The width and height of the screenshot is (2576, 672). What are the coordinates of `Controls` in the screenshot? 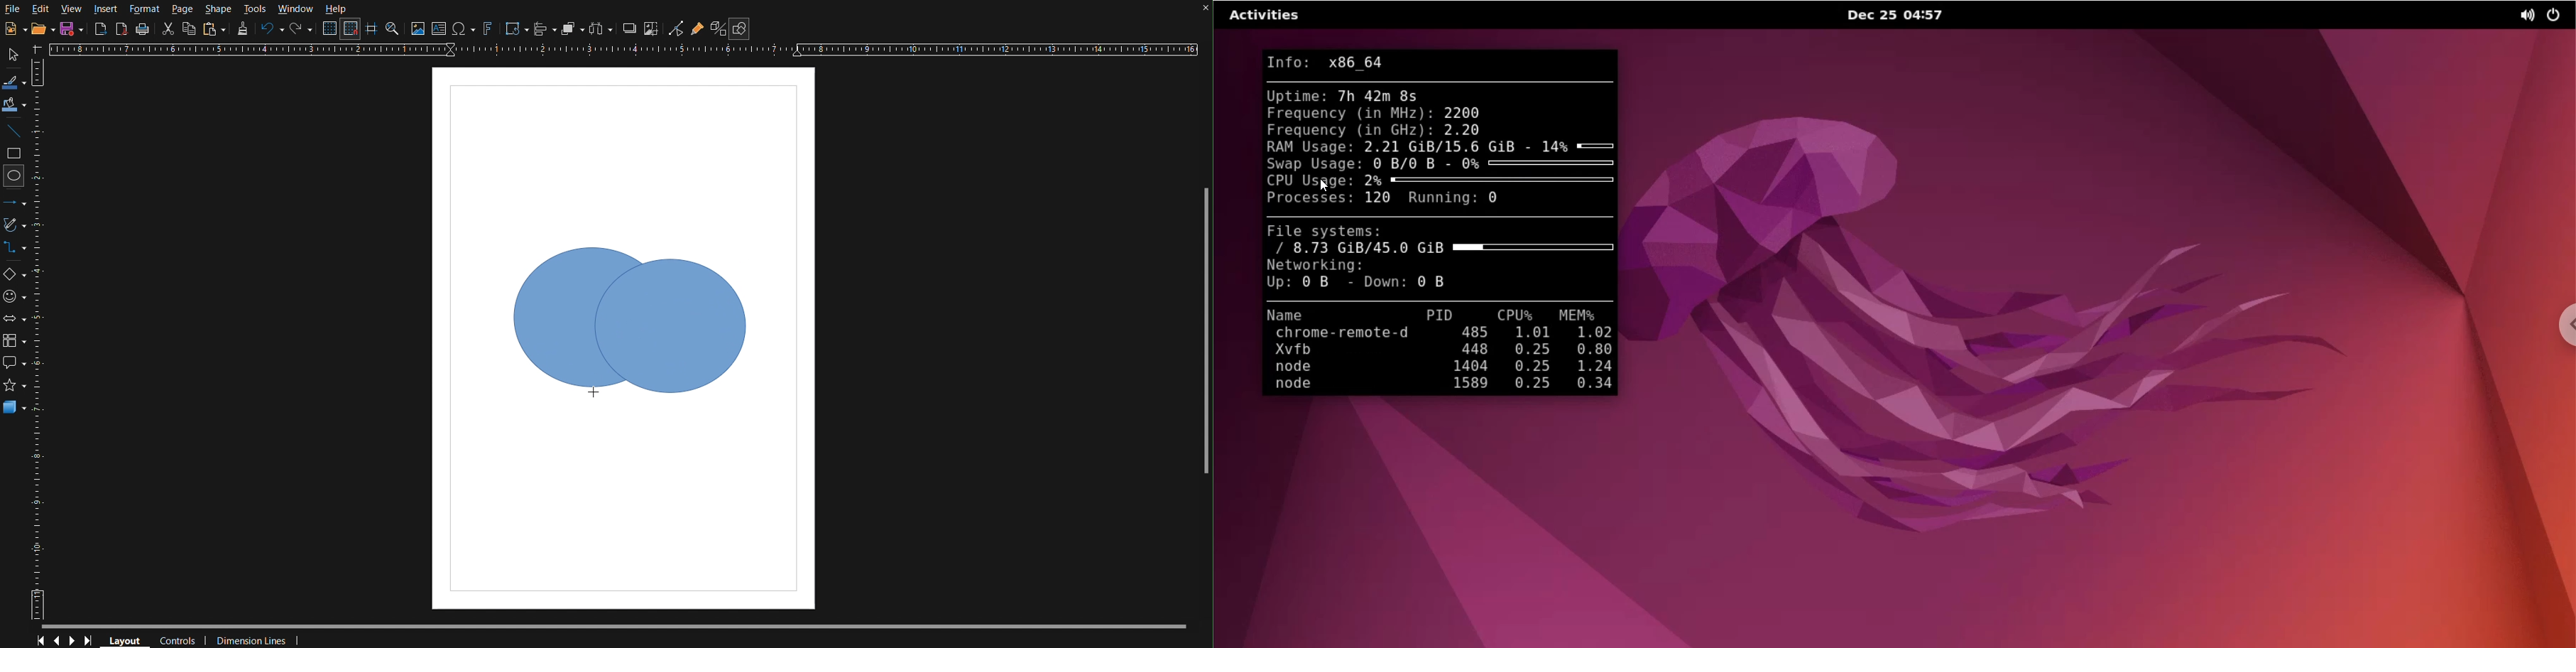 It's located at (66, 639).